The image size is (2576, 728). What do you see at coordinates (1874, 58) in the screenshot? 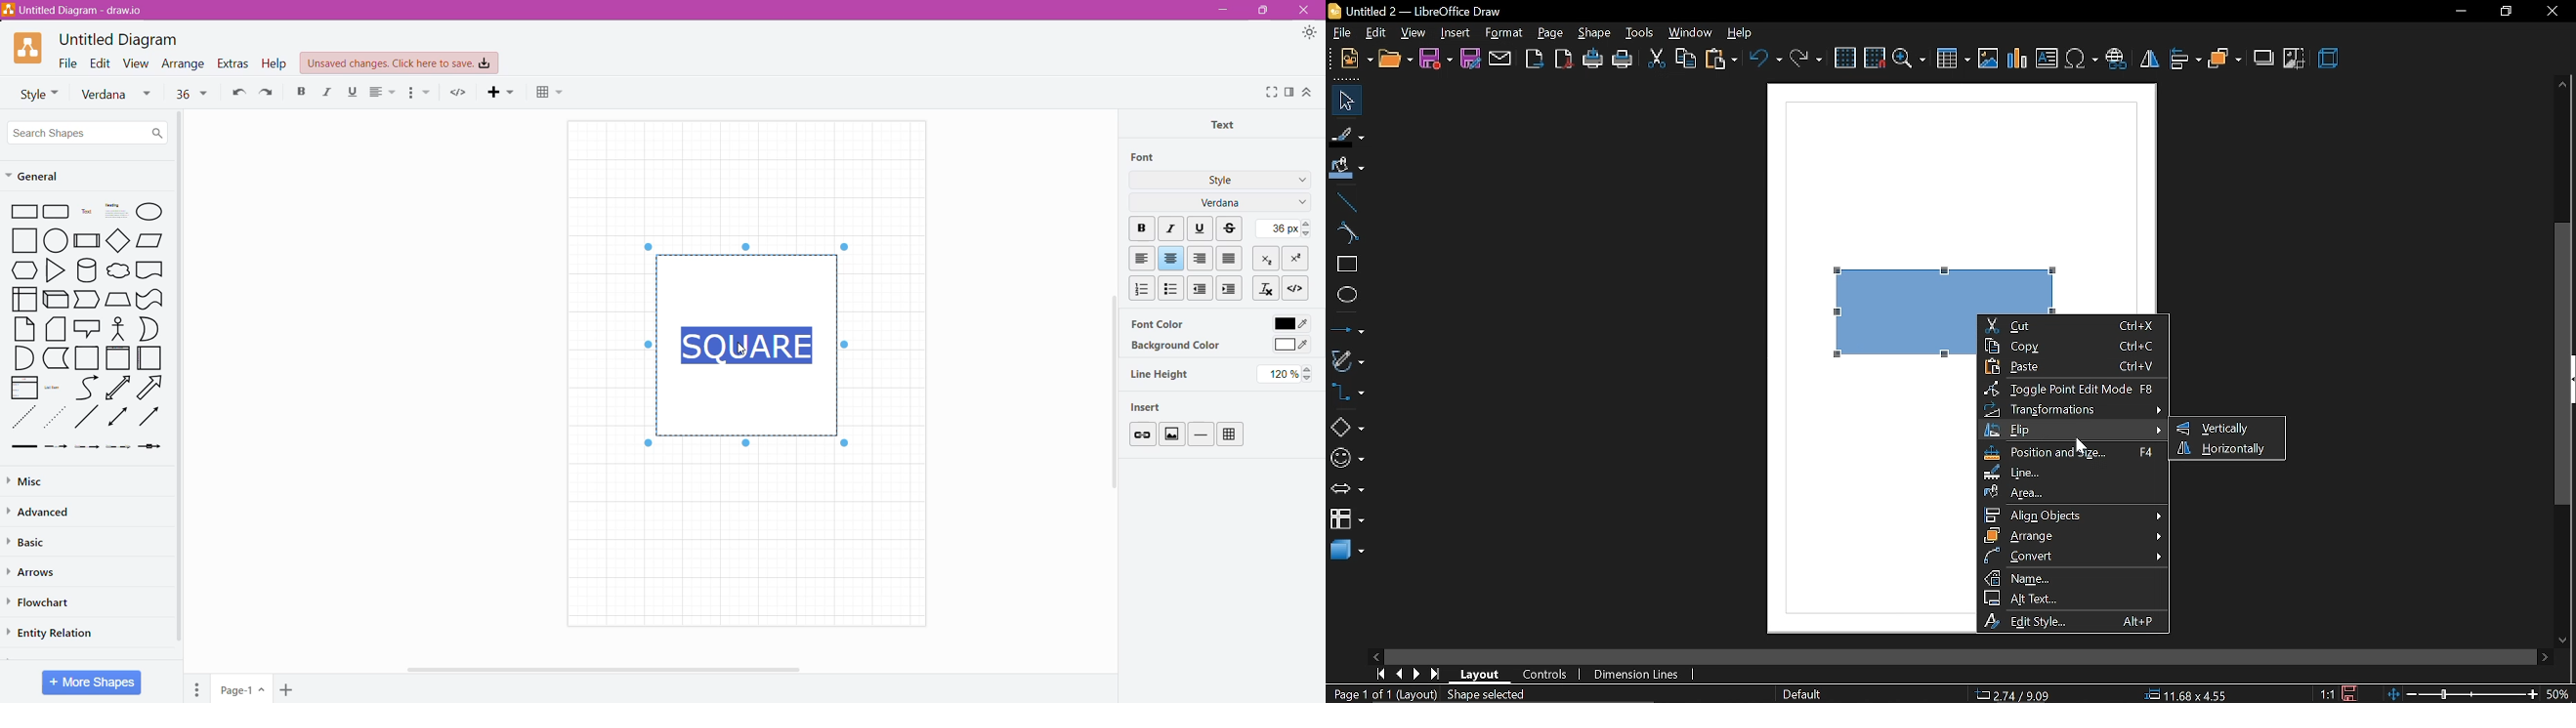
I see `snap to grid` at bounding box center [1874, 58].